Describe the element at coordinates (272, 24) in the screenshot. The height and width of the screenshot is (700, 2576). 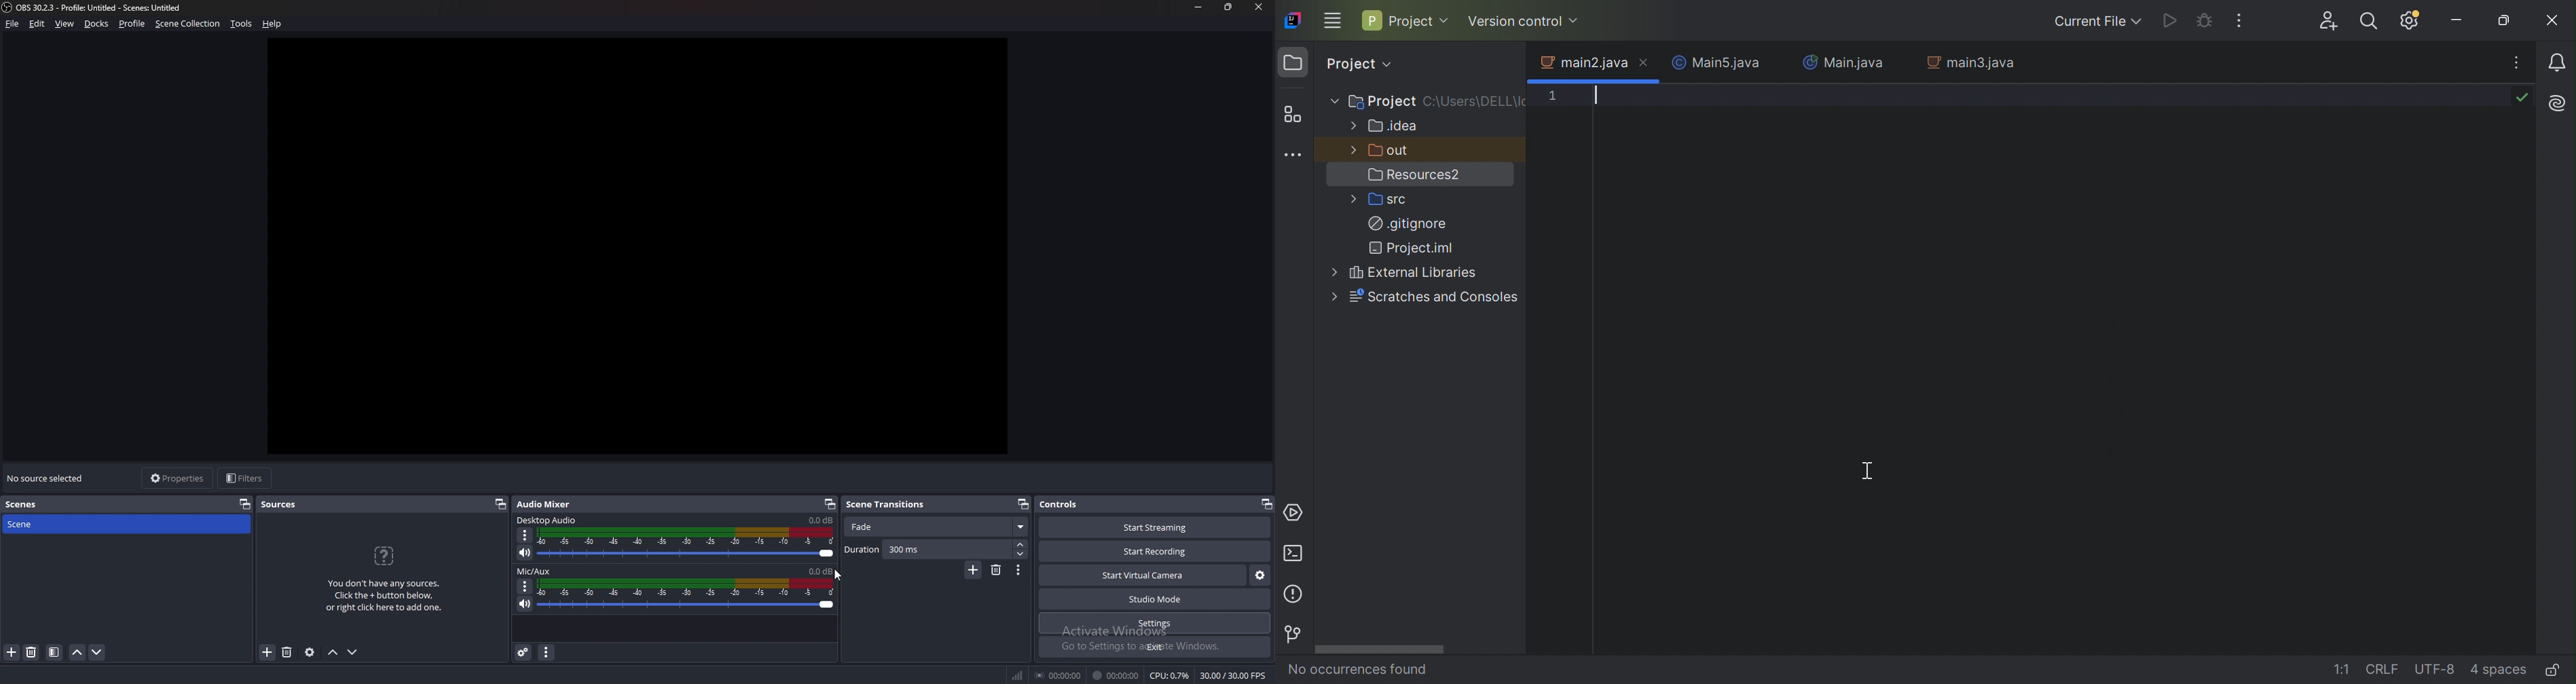
I see `help` at that location.